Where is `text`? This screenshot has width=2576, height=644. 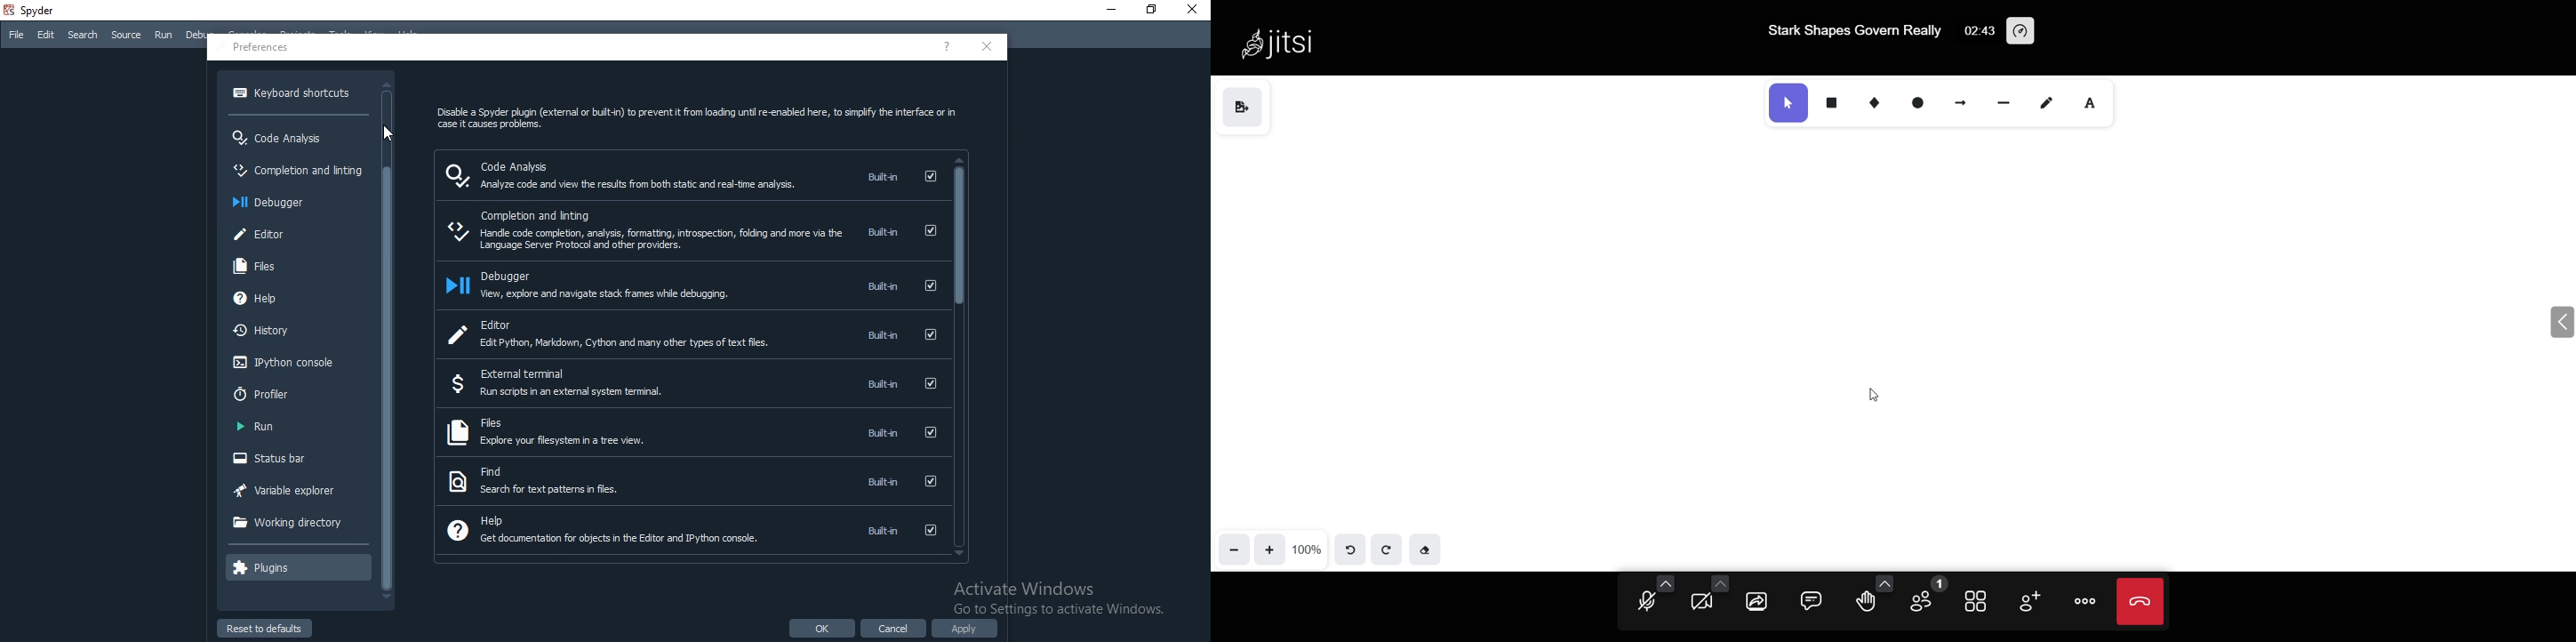
text is located at coordinates (882, 285).